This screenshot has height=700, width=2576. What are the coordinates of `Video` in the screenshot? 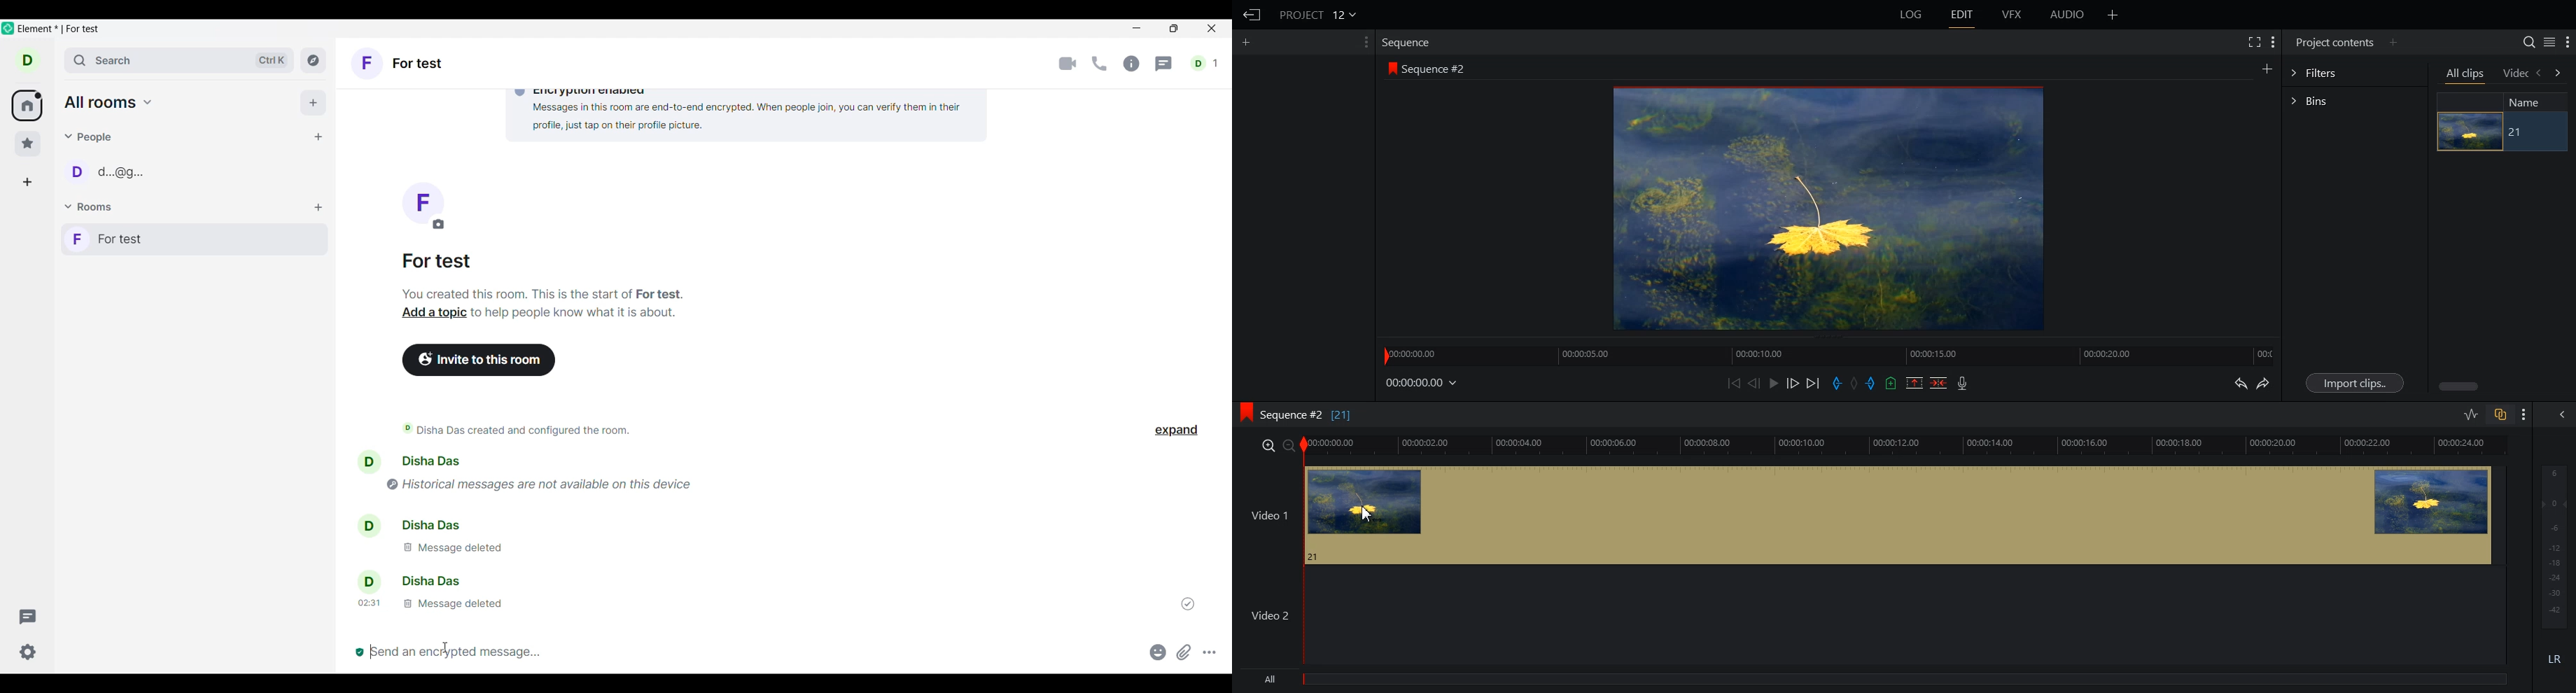 It's located at (2515, 74).